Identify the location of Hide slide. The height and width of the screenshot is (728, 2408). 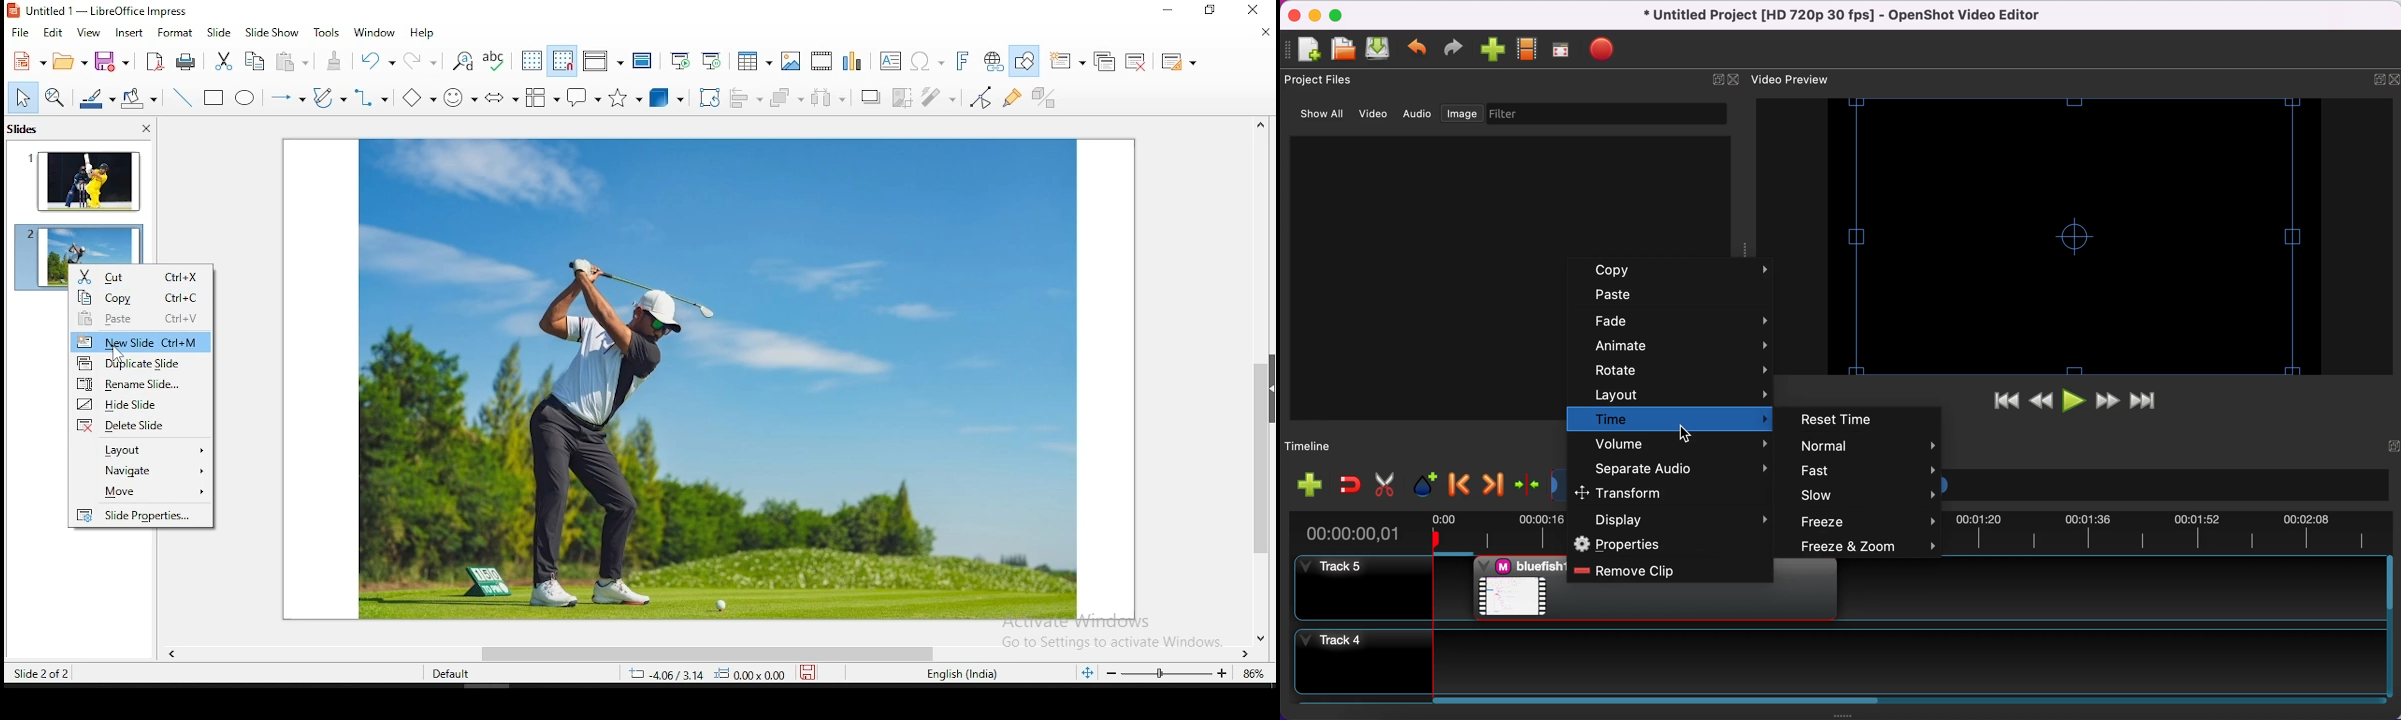
(142, 403).